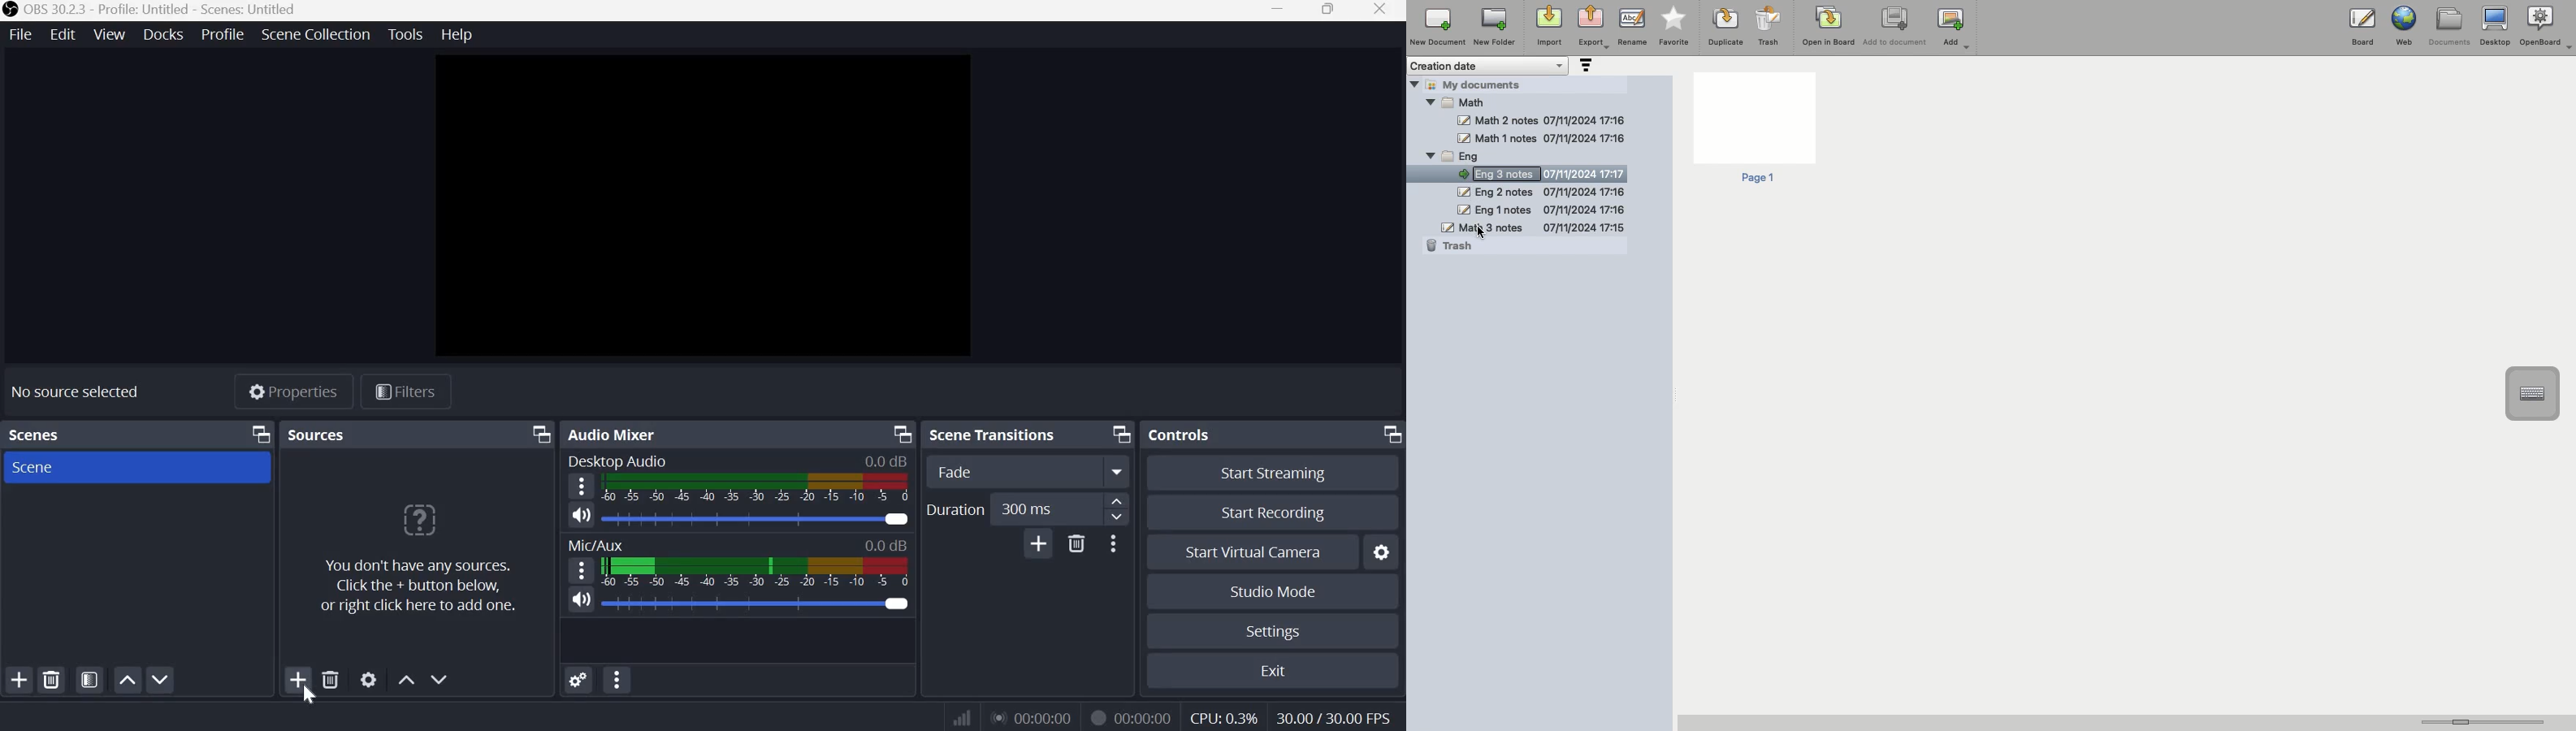 This screenshot has width=2576, height=756. Describe the element at coordinates (1034, 717) in the screenshot. I see `Live Duration Timer` at that location.